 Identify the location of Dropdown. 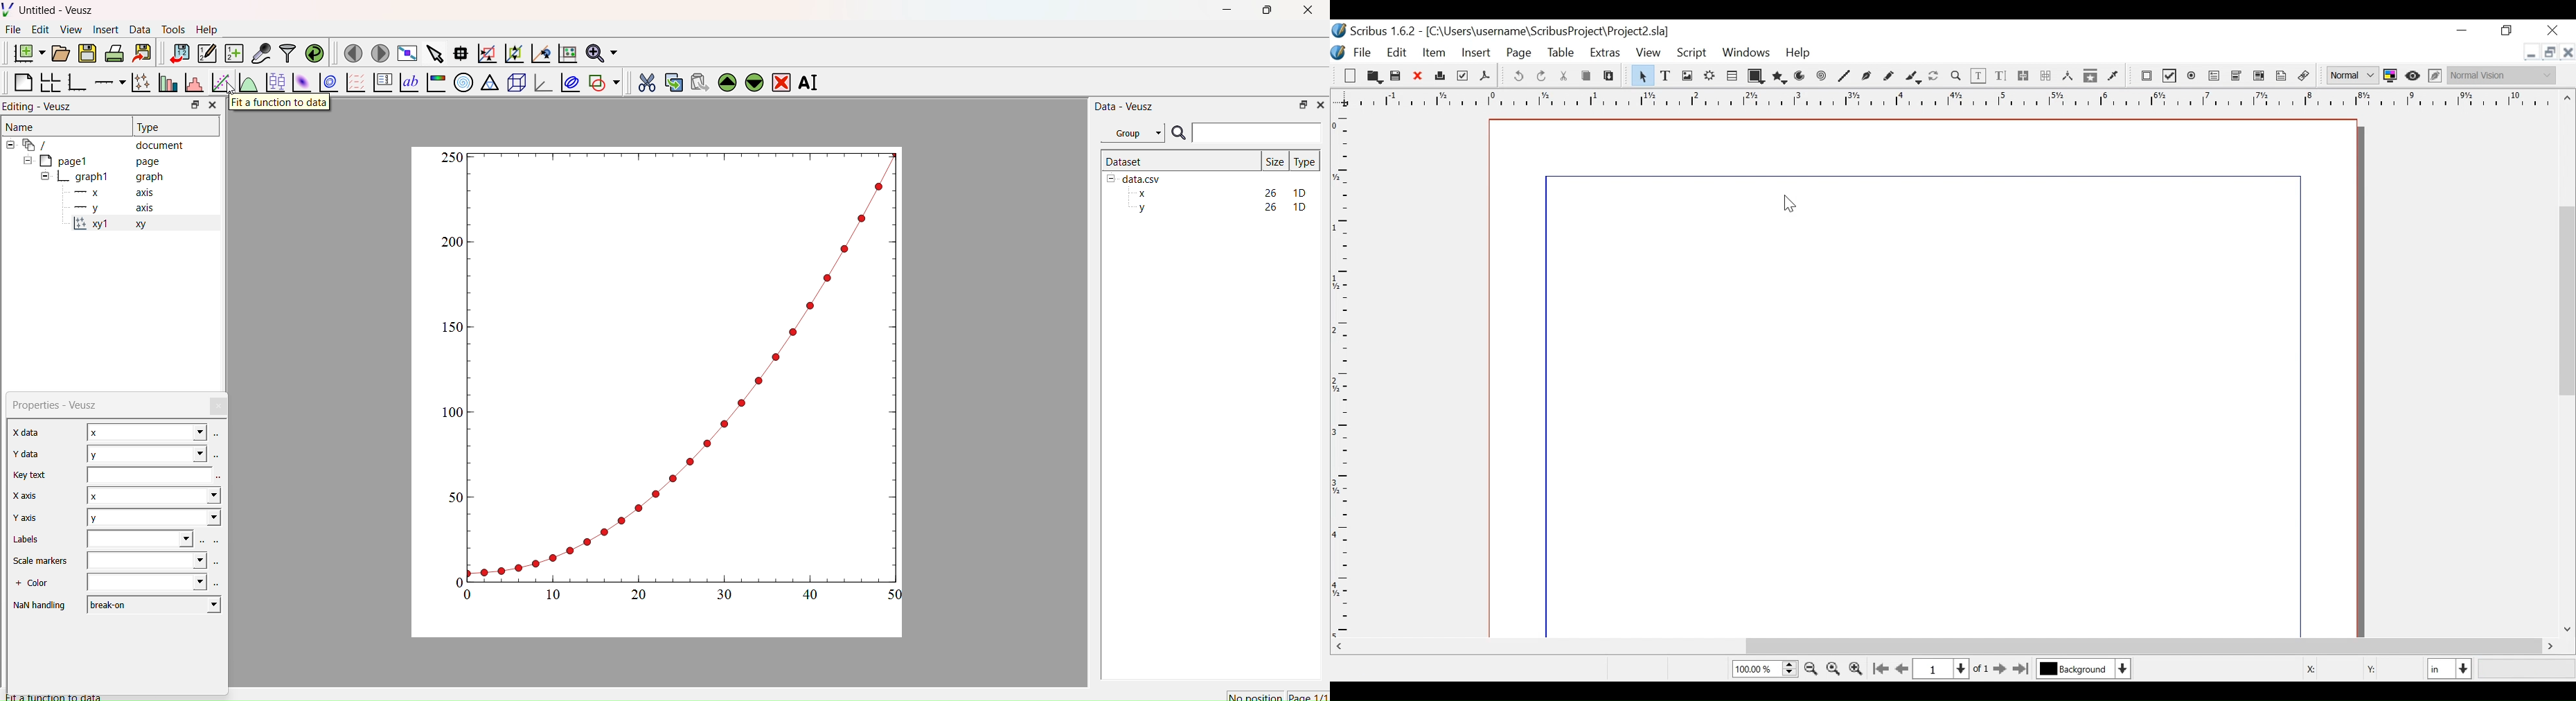
(146, 560).